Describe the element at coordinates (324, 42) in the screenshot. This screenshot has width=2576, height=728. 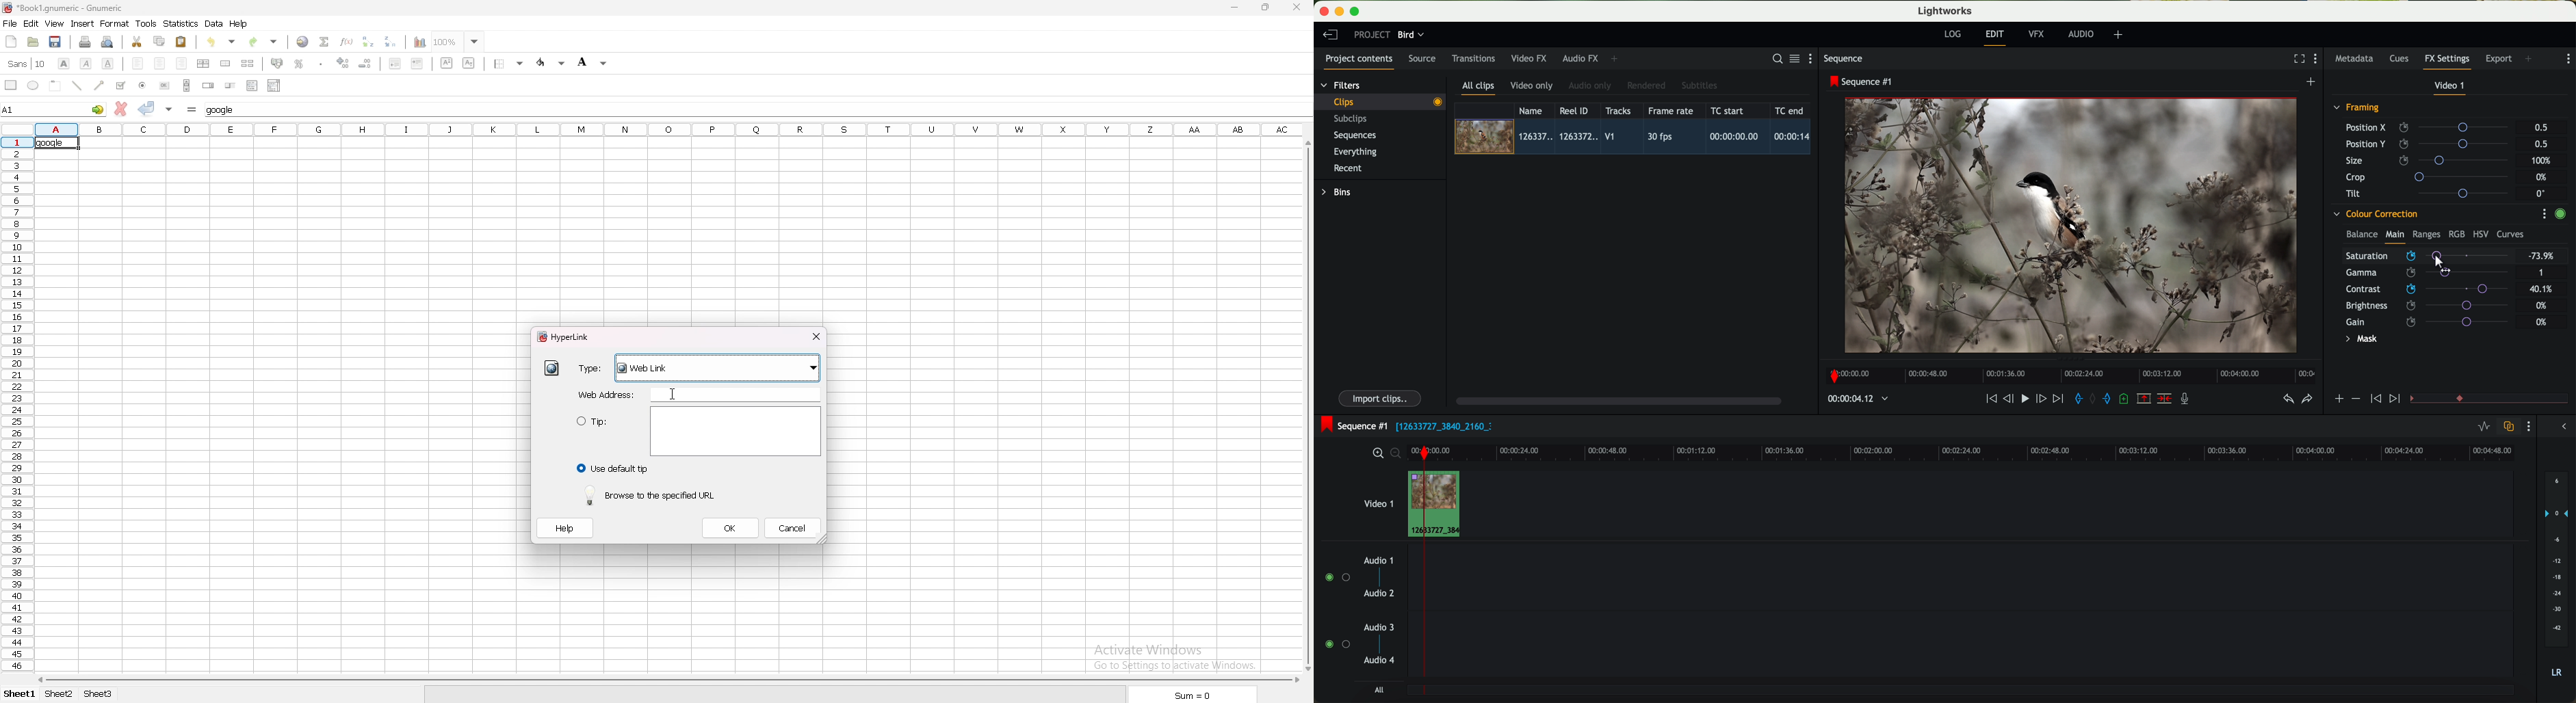
I see `summation` at that location.